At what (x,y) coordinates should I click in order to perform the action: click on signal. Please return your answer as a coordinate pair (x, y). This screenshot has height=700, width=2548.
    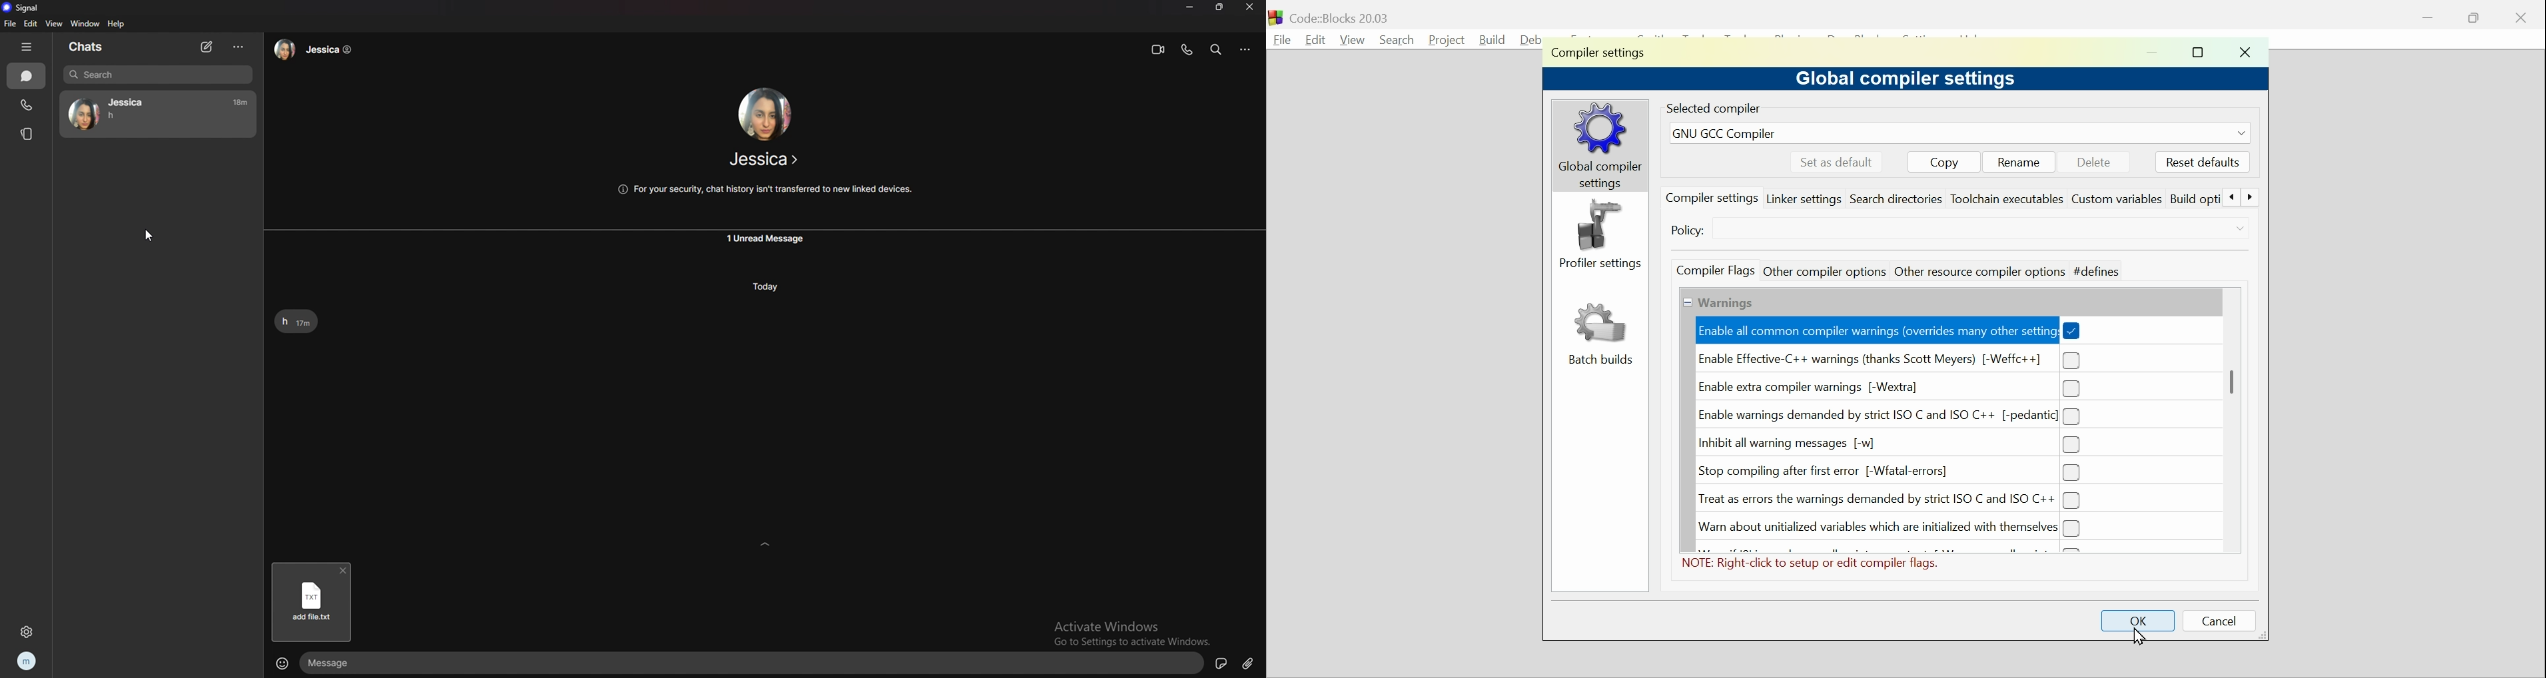
    Looking at the image, I should click on (22, 7).